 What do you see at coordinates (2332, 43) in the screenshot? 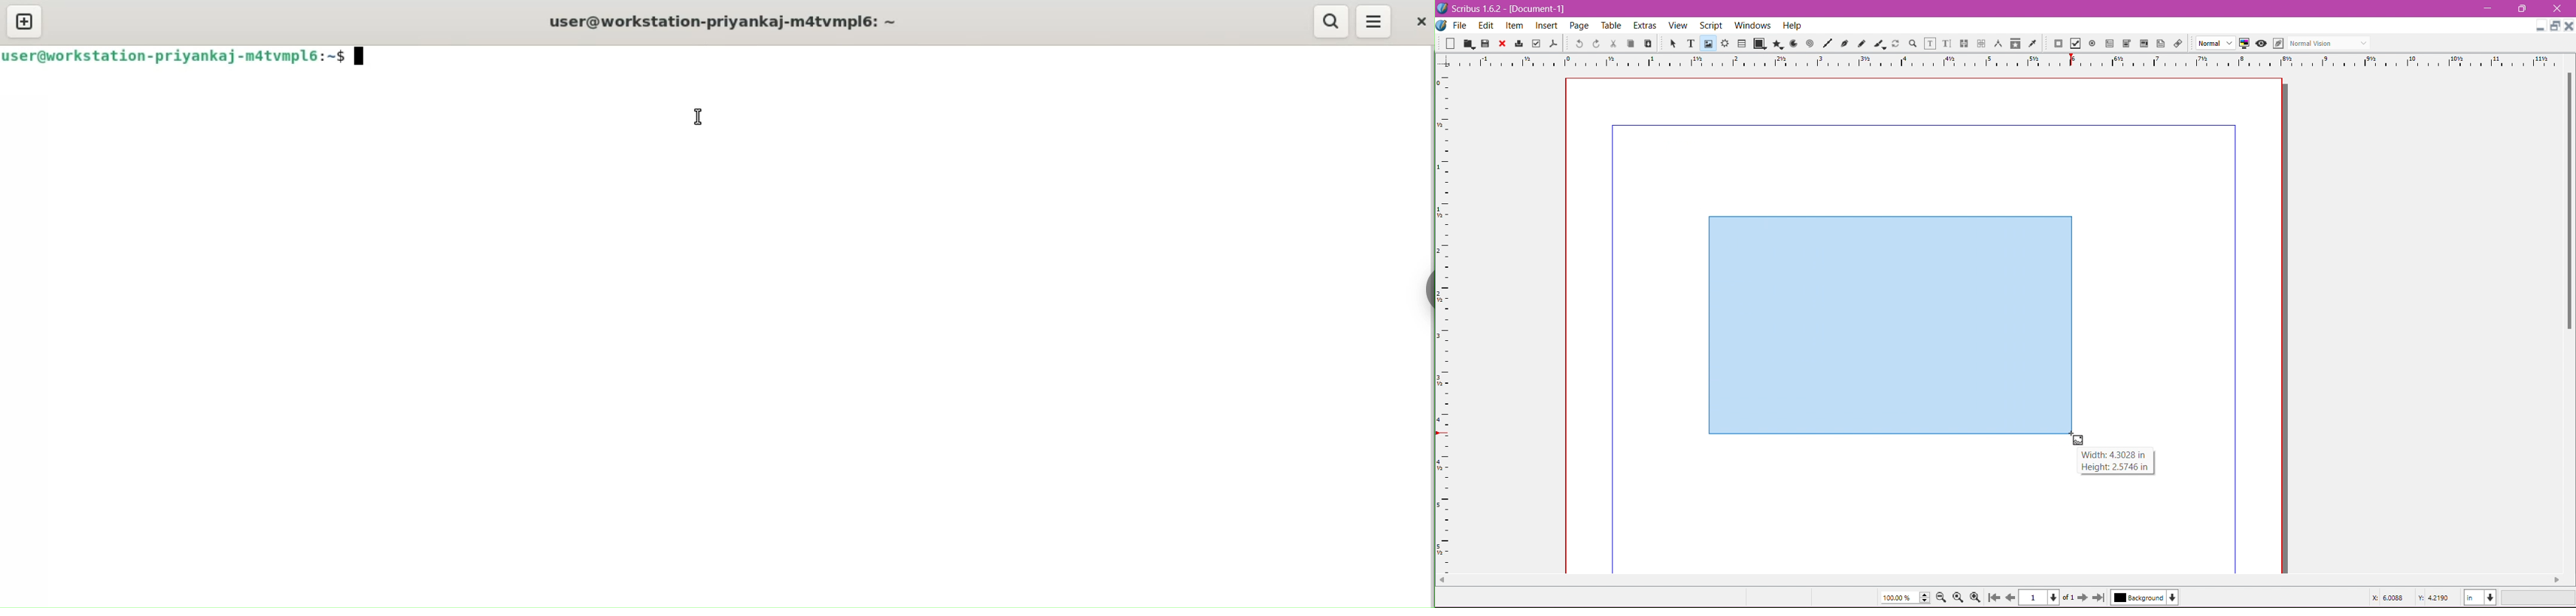
I see `Select visual appearance of the display` at bounding box center [2332, 43].